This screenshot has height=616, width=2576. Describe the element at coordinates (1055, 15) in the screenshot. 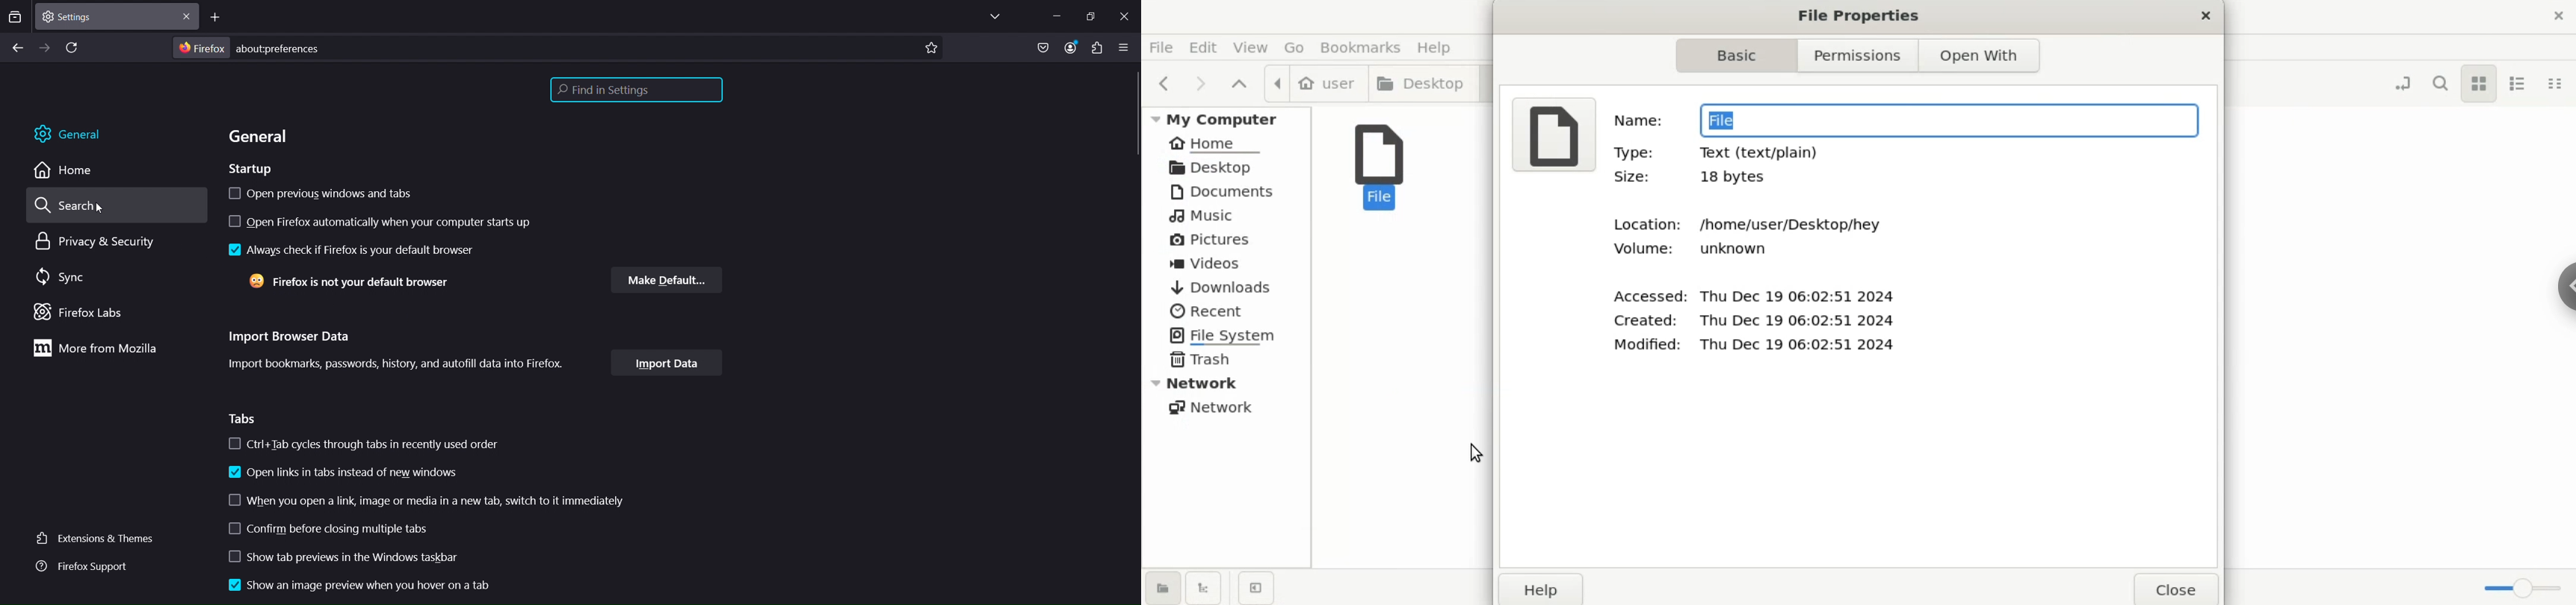

I see `minimze` at that location.